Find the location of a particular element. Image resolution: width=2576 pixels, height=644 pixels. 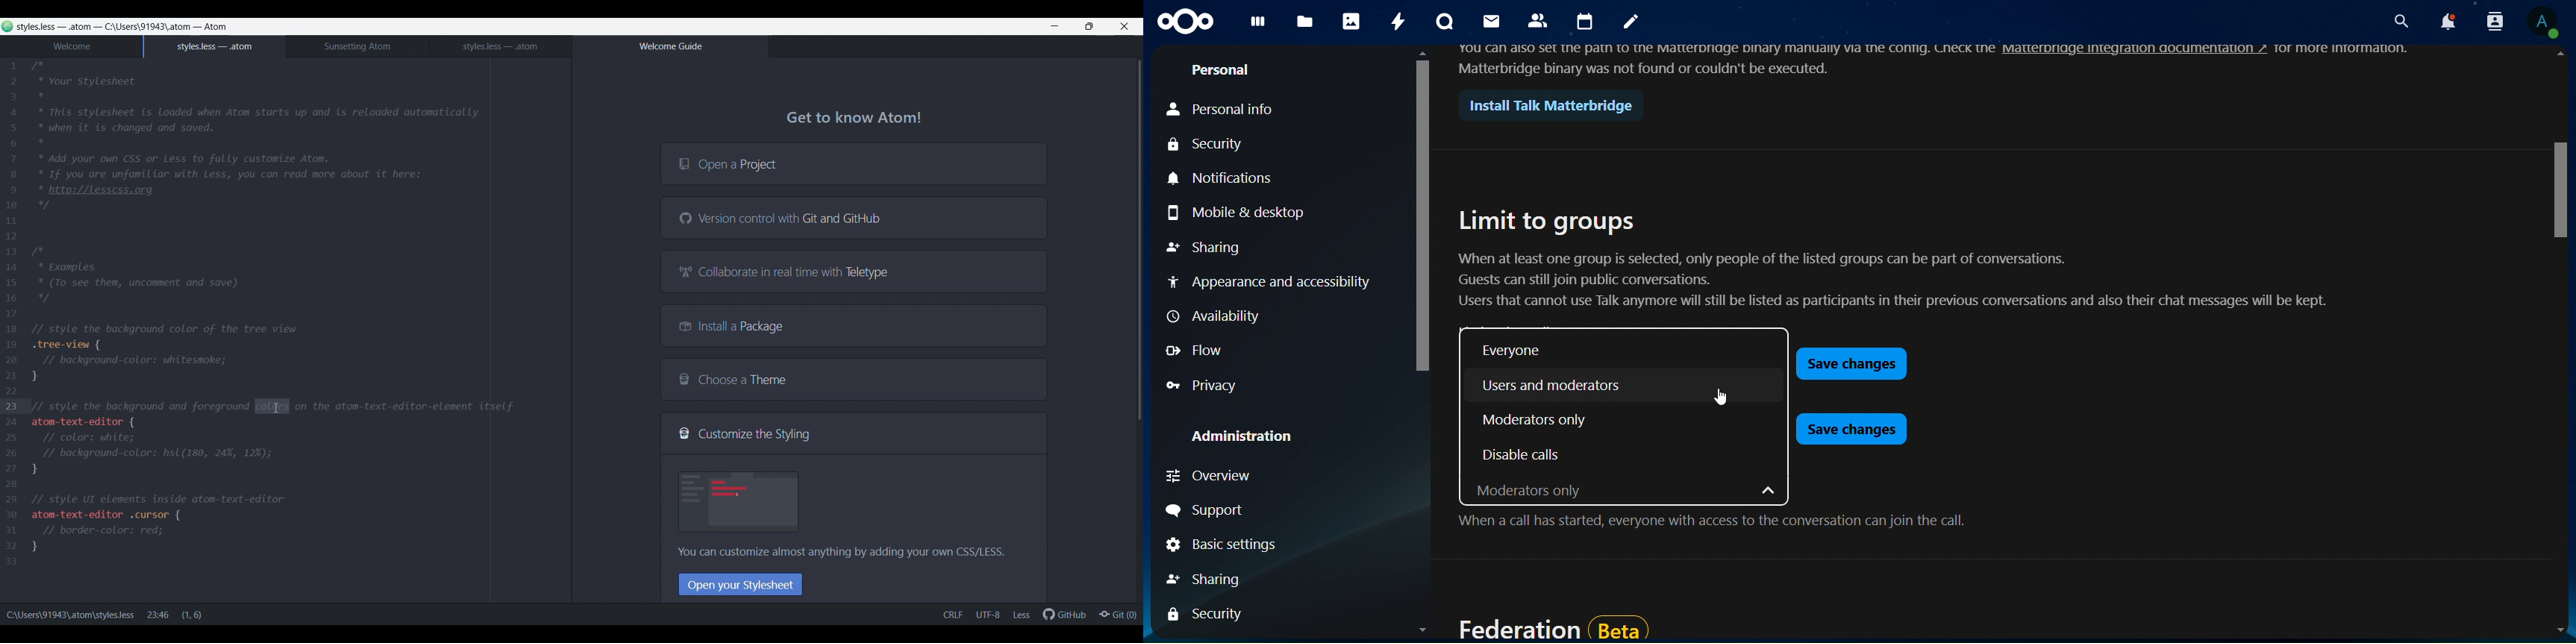

text is located at coordinates (1723, 58).